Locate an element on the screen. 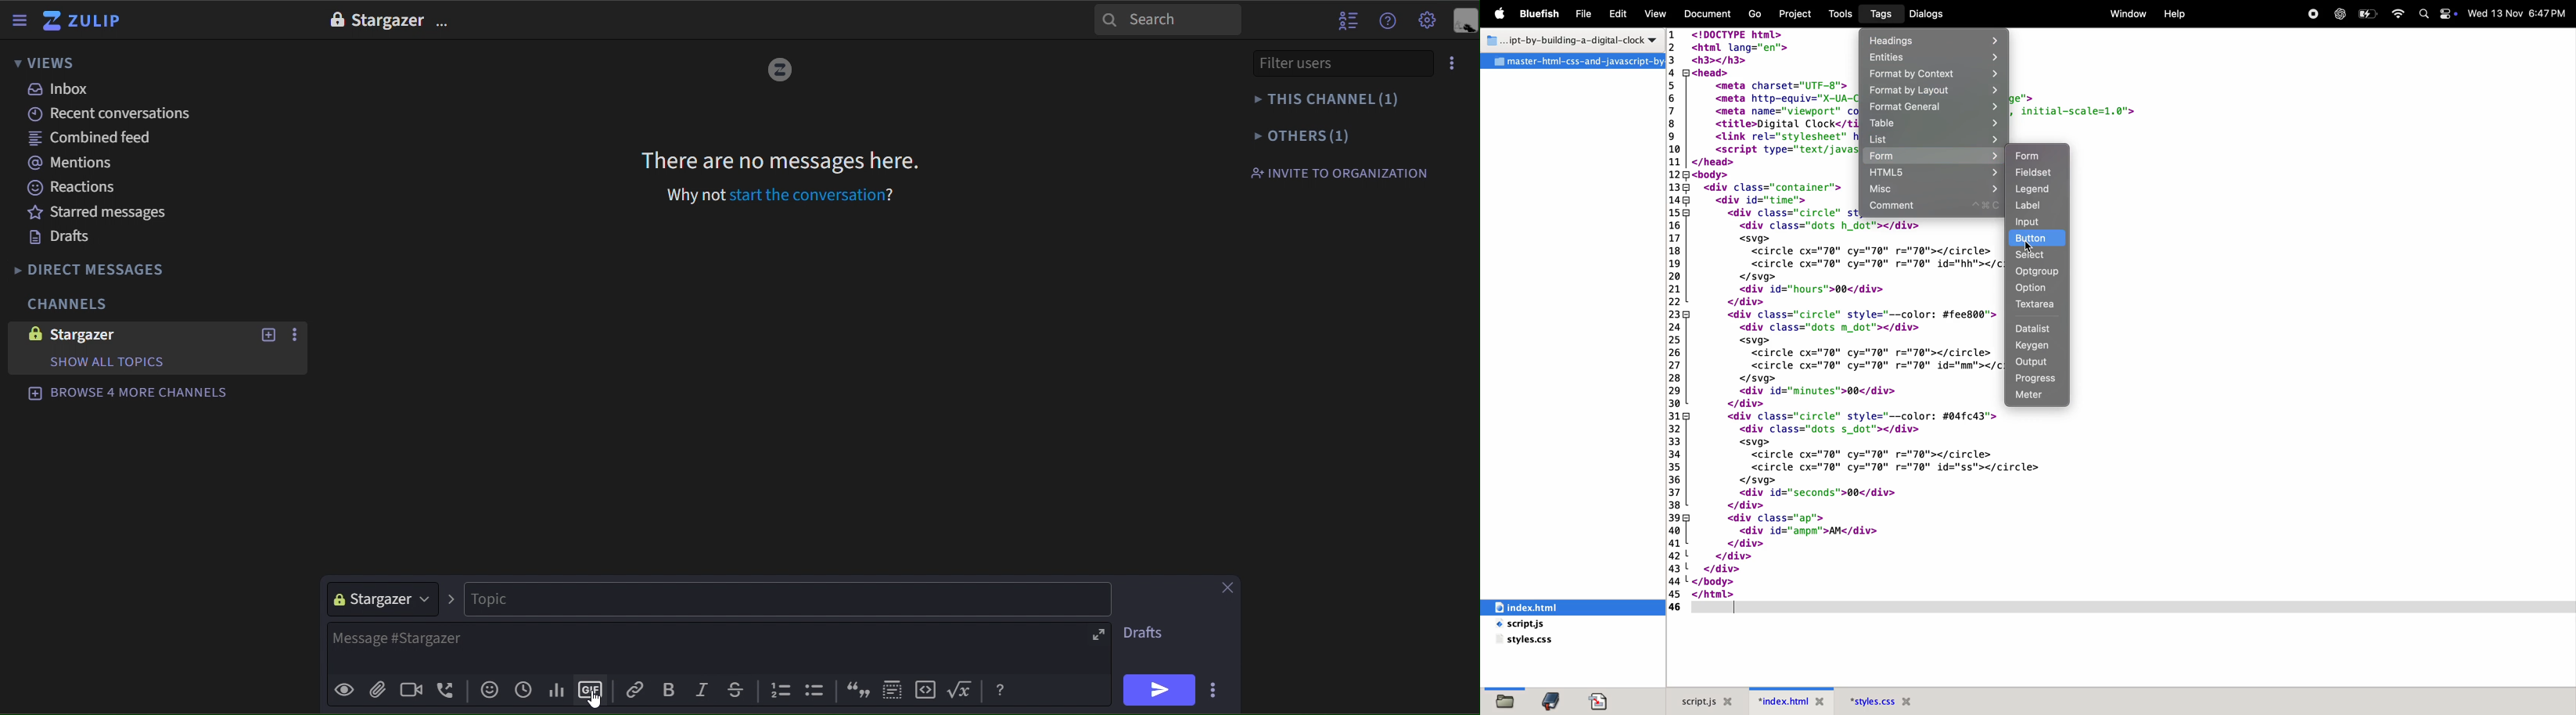 This screenshot has height=728, width=2576. icon is located at coordinates (856, 690).